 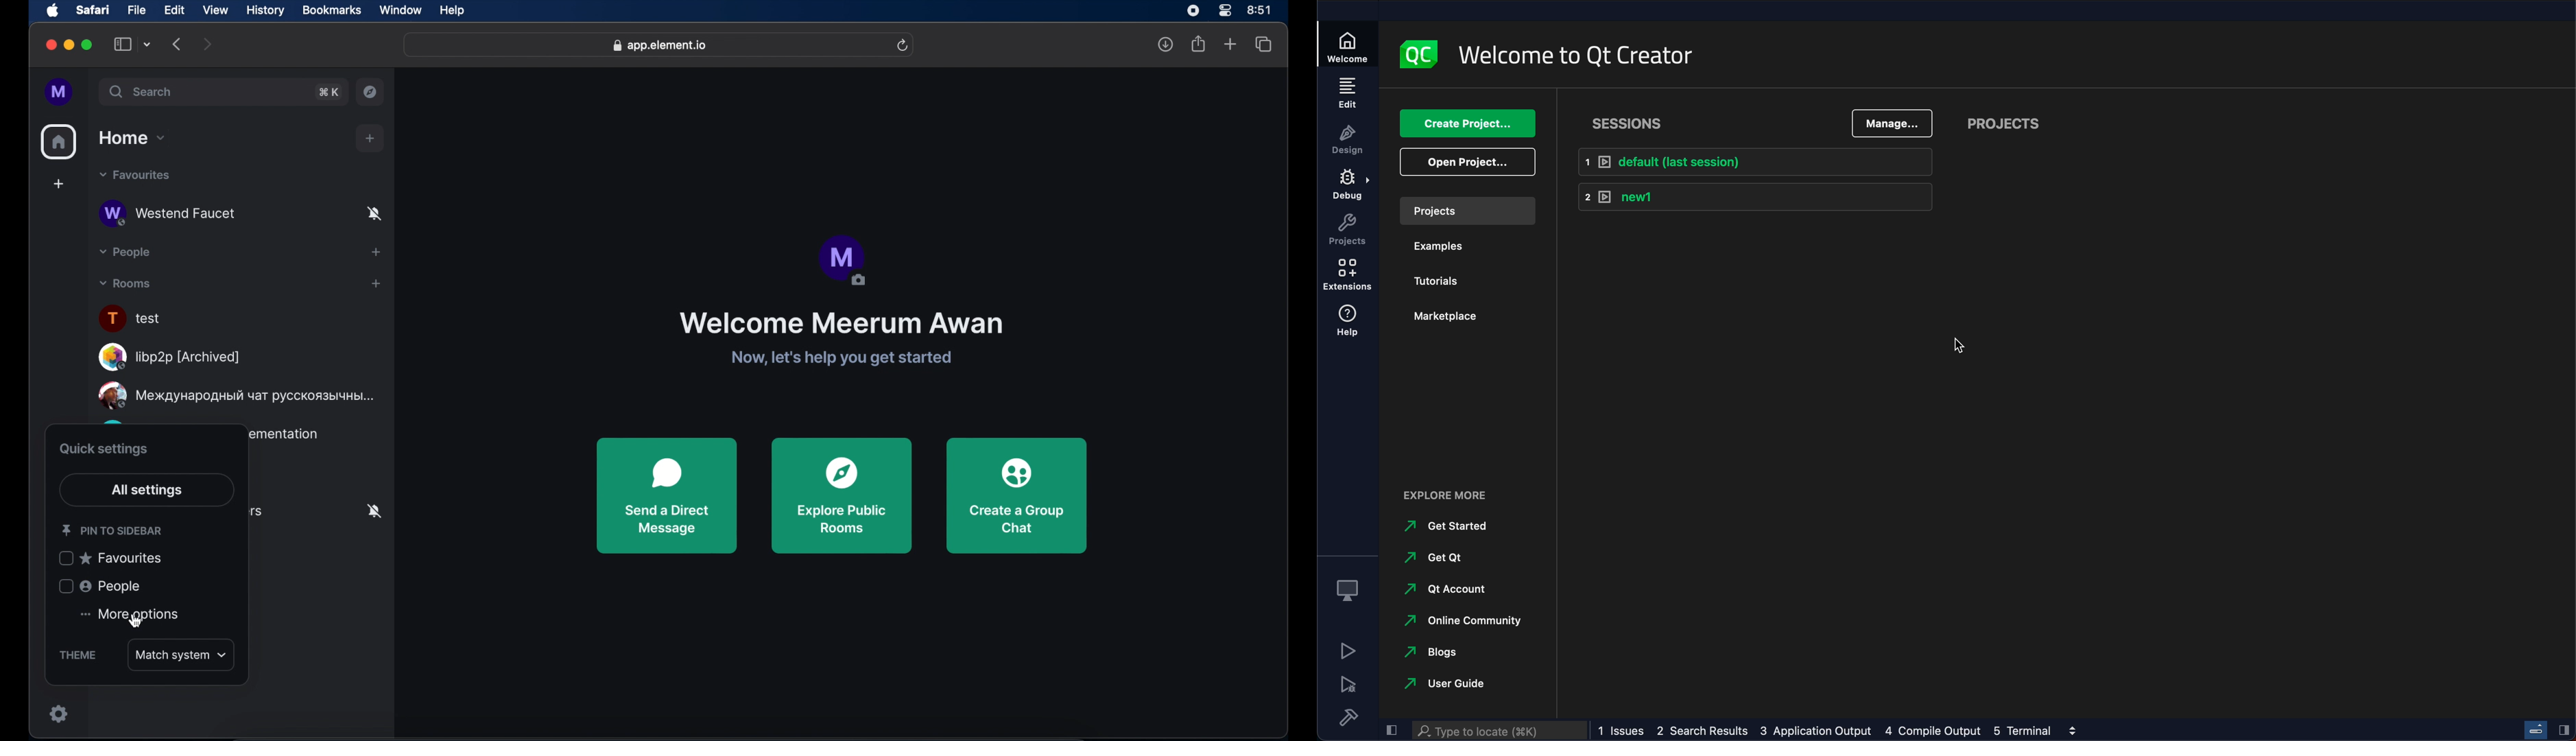 What do you see at coordinates (169, 357) in the screenshot?
I see `libp2p [Archived]` at bounding box center [169, 357].